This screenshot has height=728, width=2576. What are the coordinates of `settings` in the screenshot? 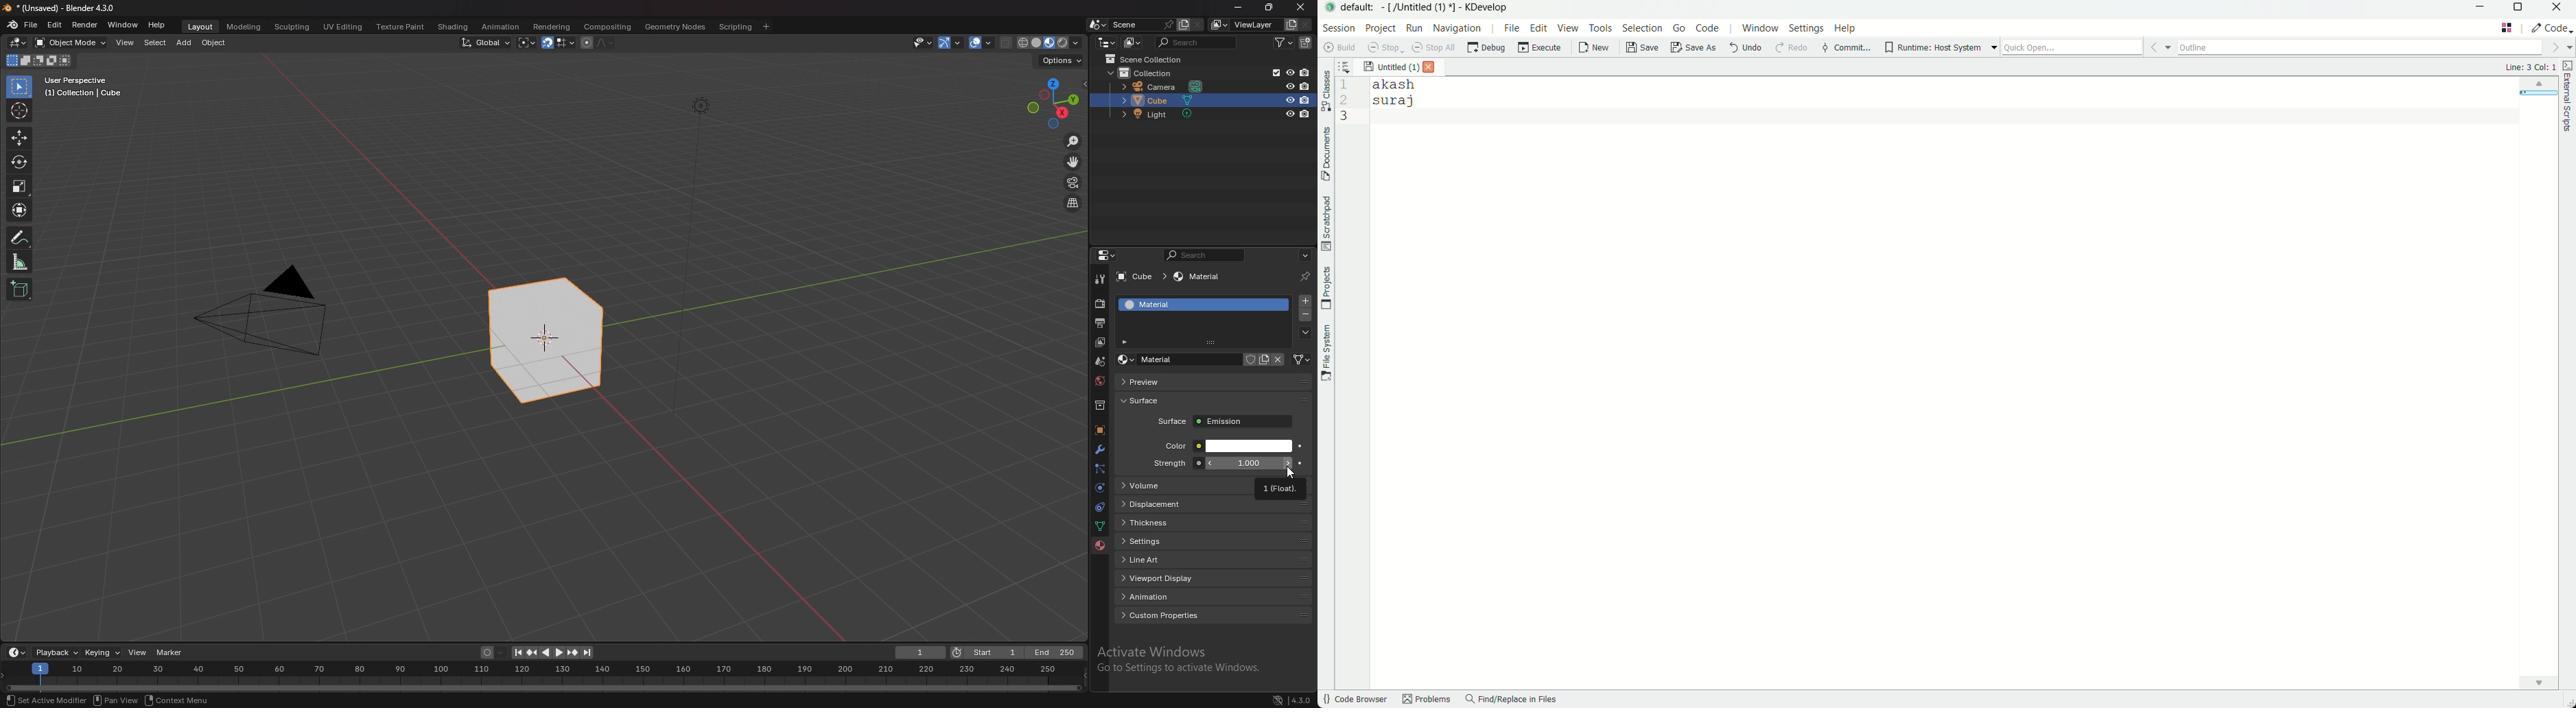 It's located at (1213, 541).